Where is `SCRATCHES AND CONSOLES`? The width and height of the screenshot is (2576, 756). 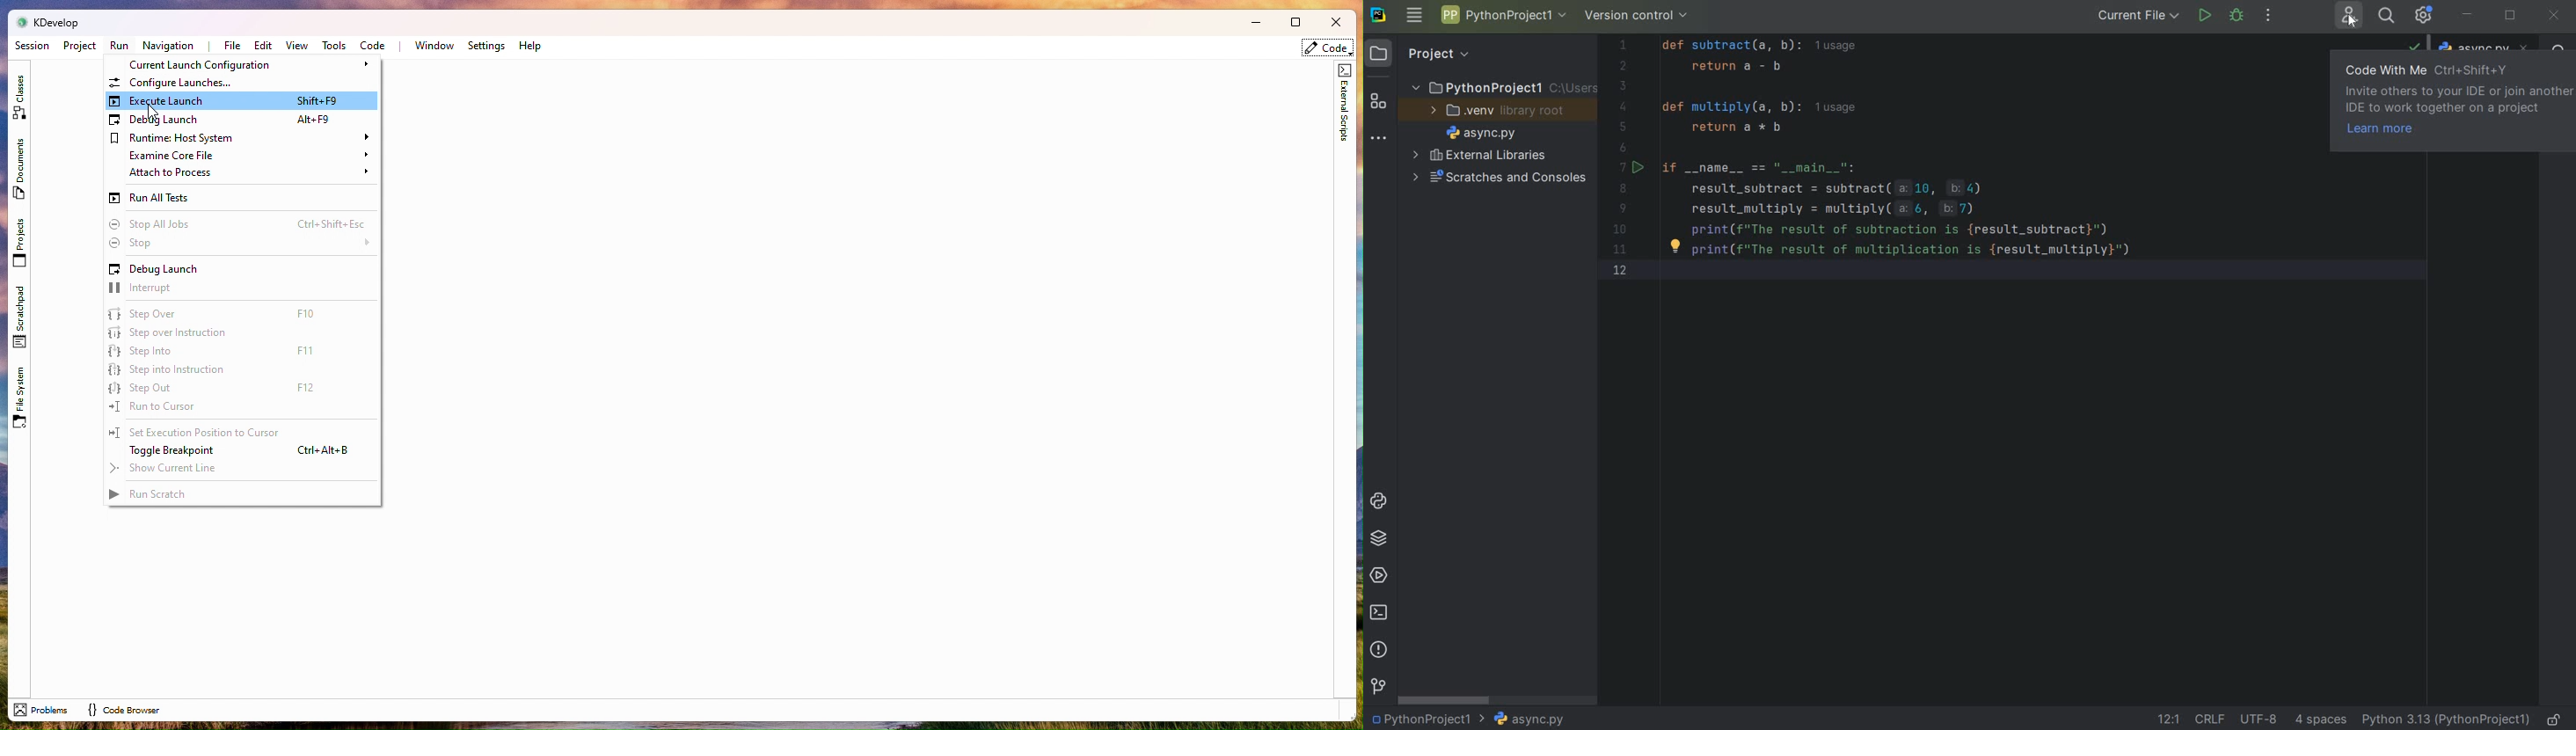
SCRATCHES AND CONSOLES is located at coordinates (1500, 178).